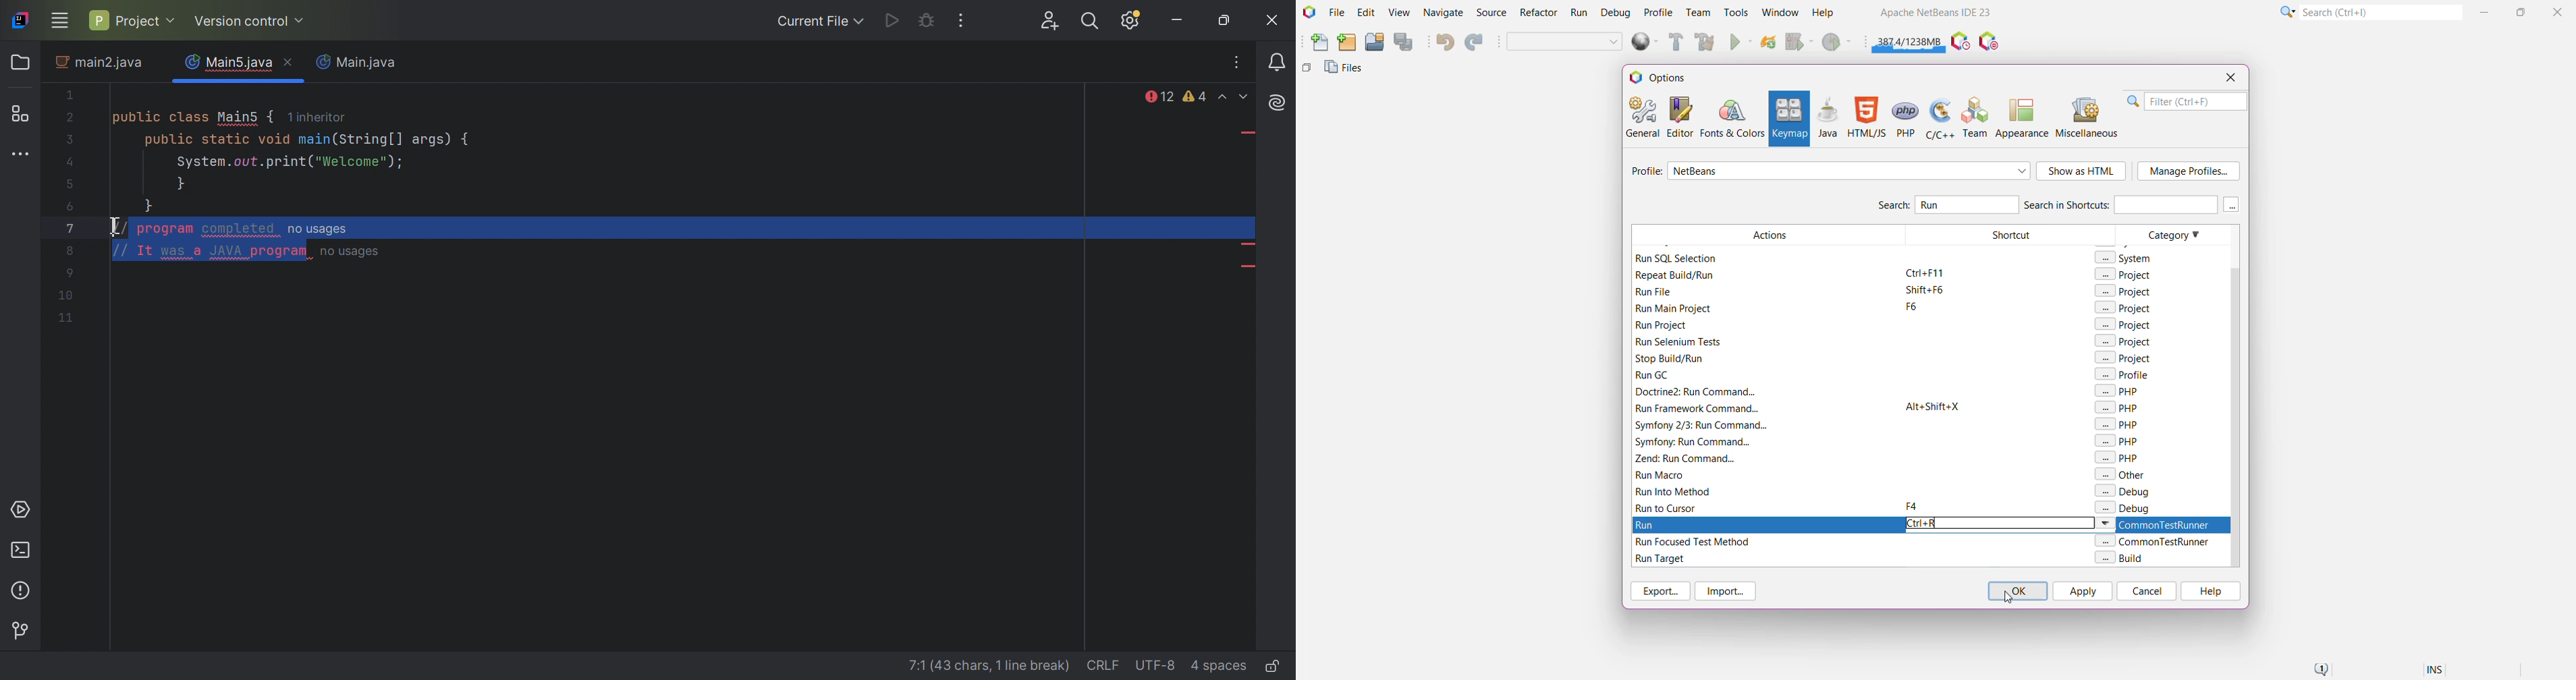  Describe the element at coordinates (2380, 11) in the screenshot. I see `Search` at that location.